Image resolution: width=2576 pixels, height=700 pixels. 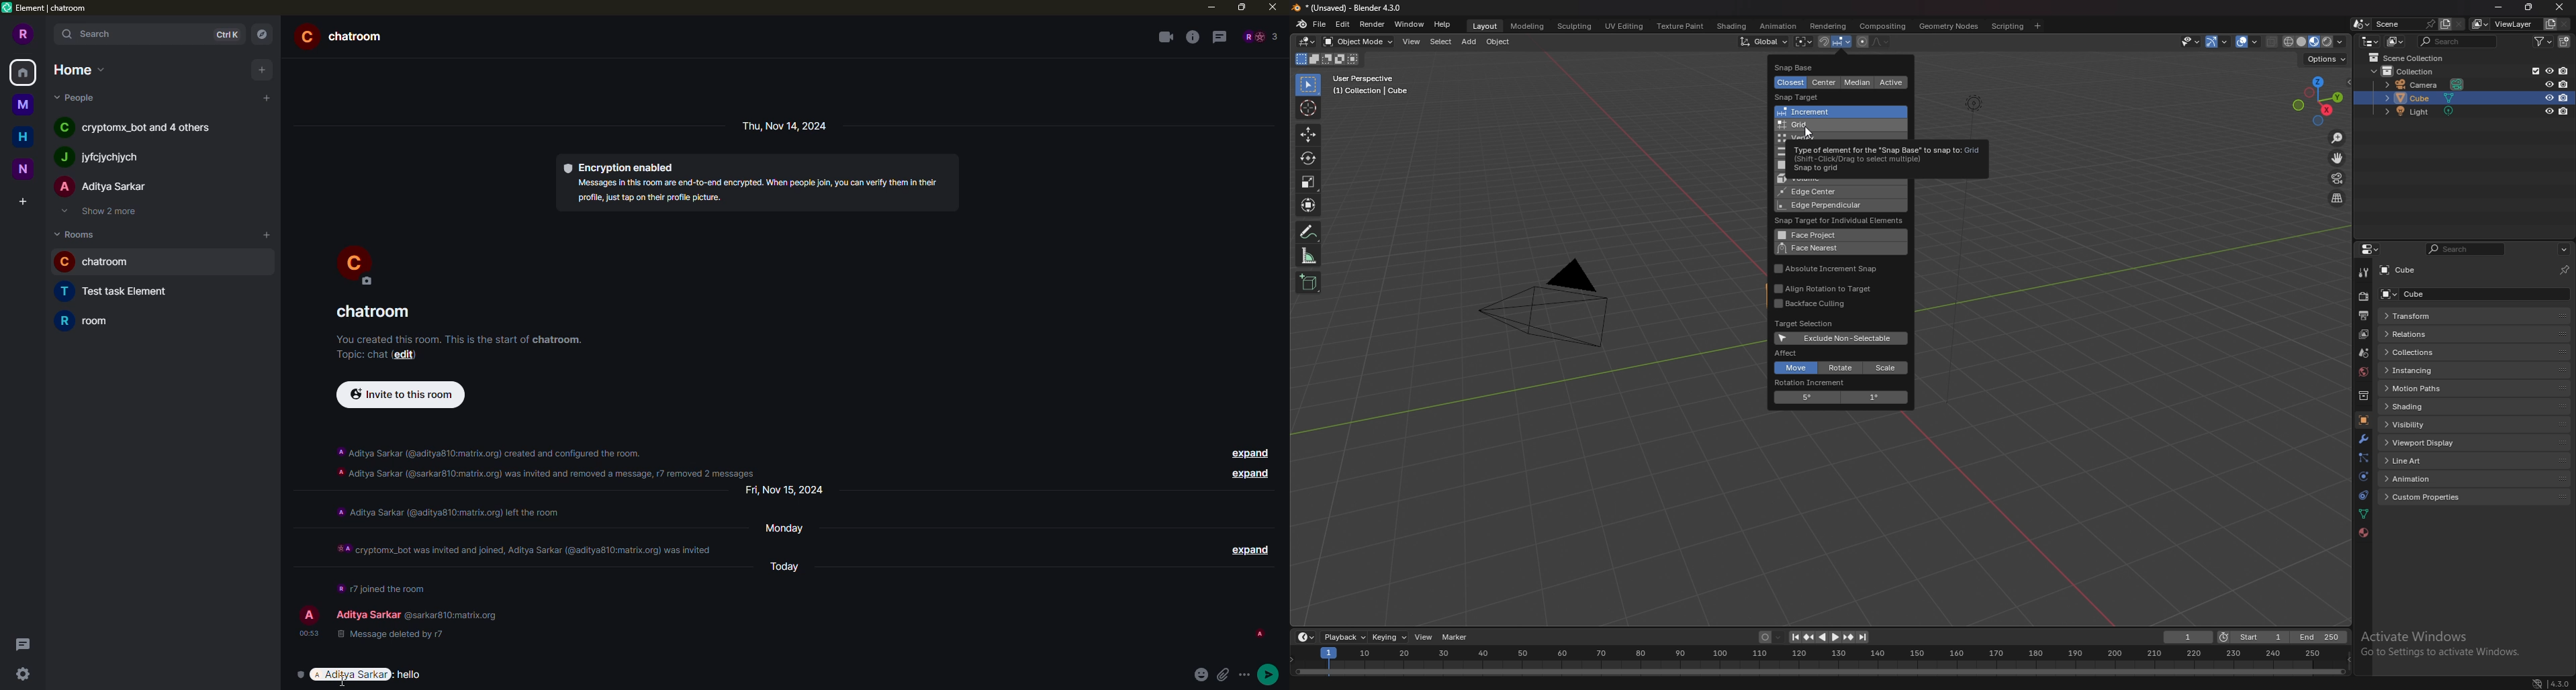 What do you see at coordinates (1202, 675) in the screenshot?
I see `emoji` at bounding box center [1202, 675].